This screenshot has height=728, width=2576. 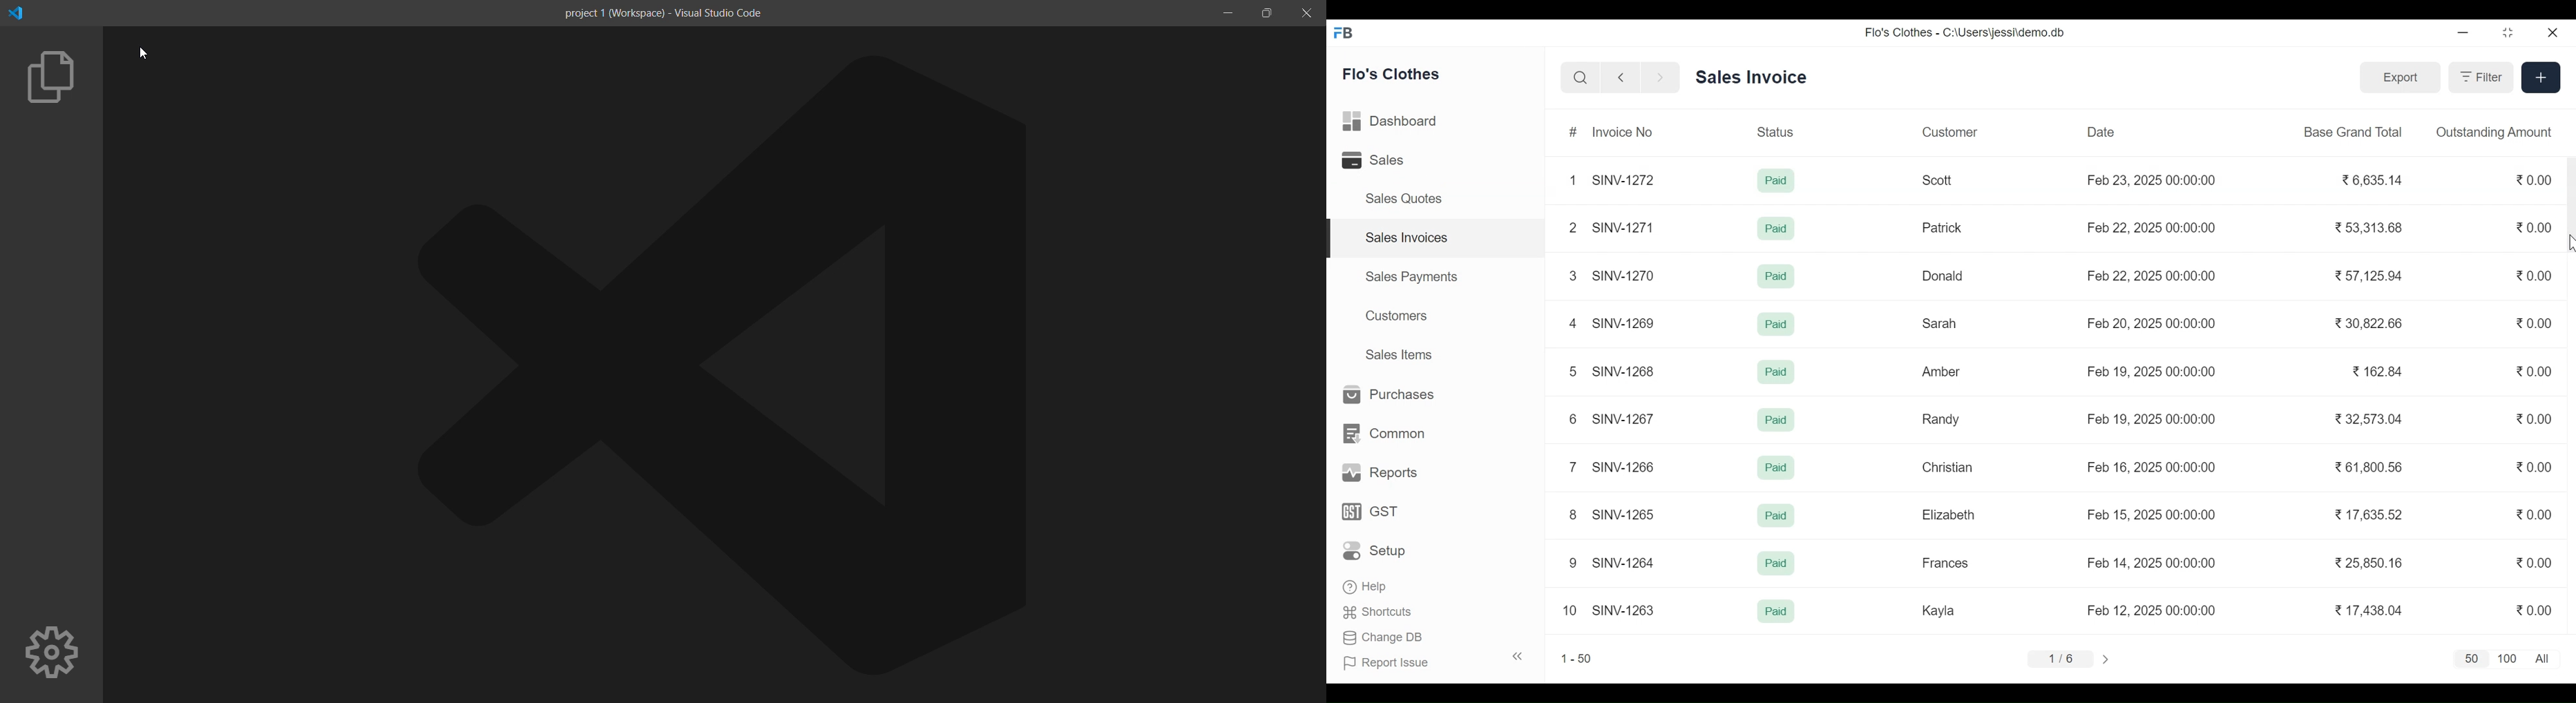 I want to click on Feb 16. 2025 00:00:00, so click(x=2151, y=467).